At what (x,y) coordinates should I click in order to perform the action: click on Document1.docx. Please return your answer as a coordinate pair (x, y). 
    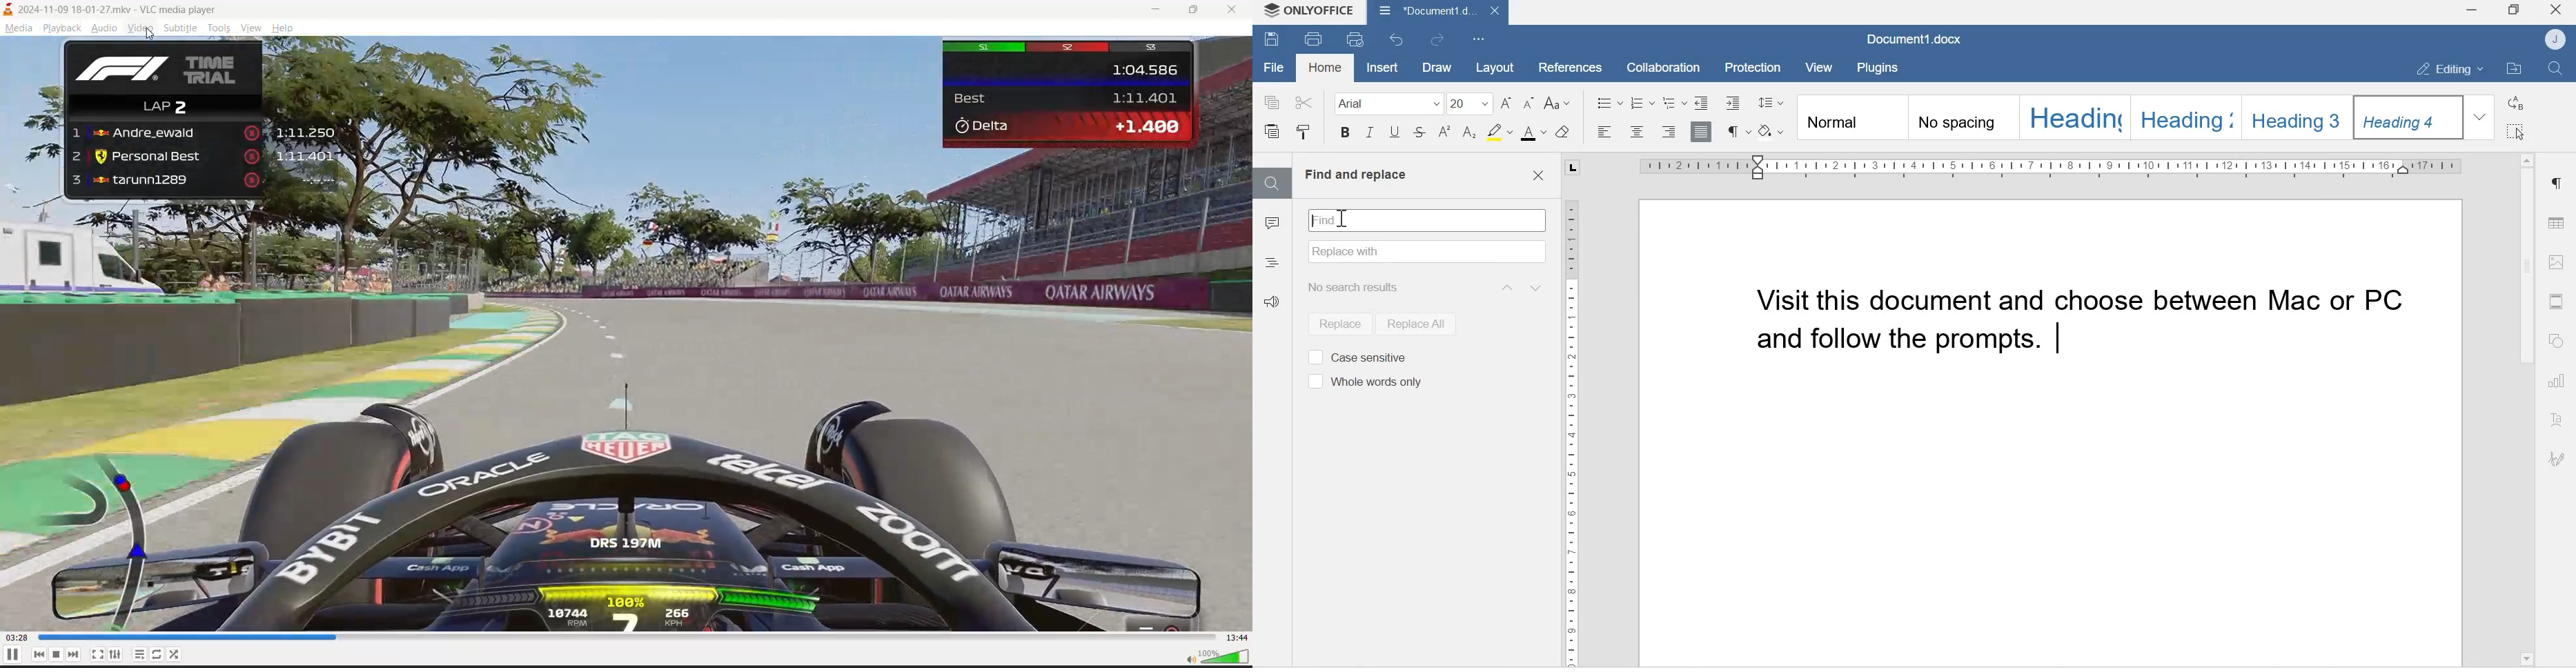
    Looking at the image, I should click on (1437, 12).